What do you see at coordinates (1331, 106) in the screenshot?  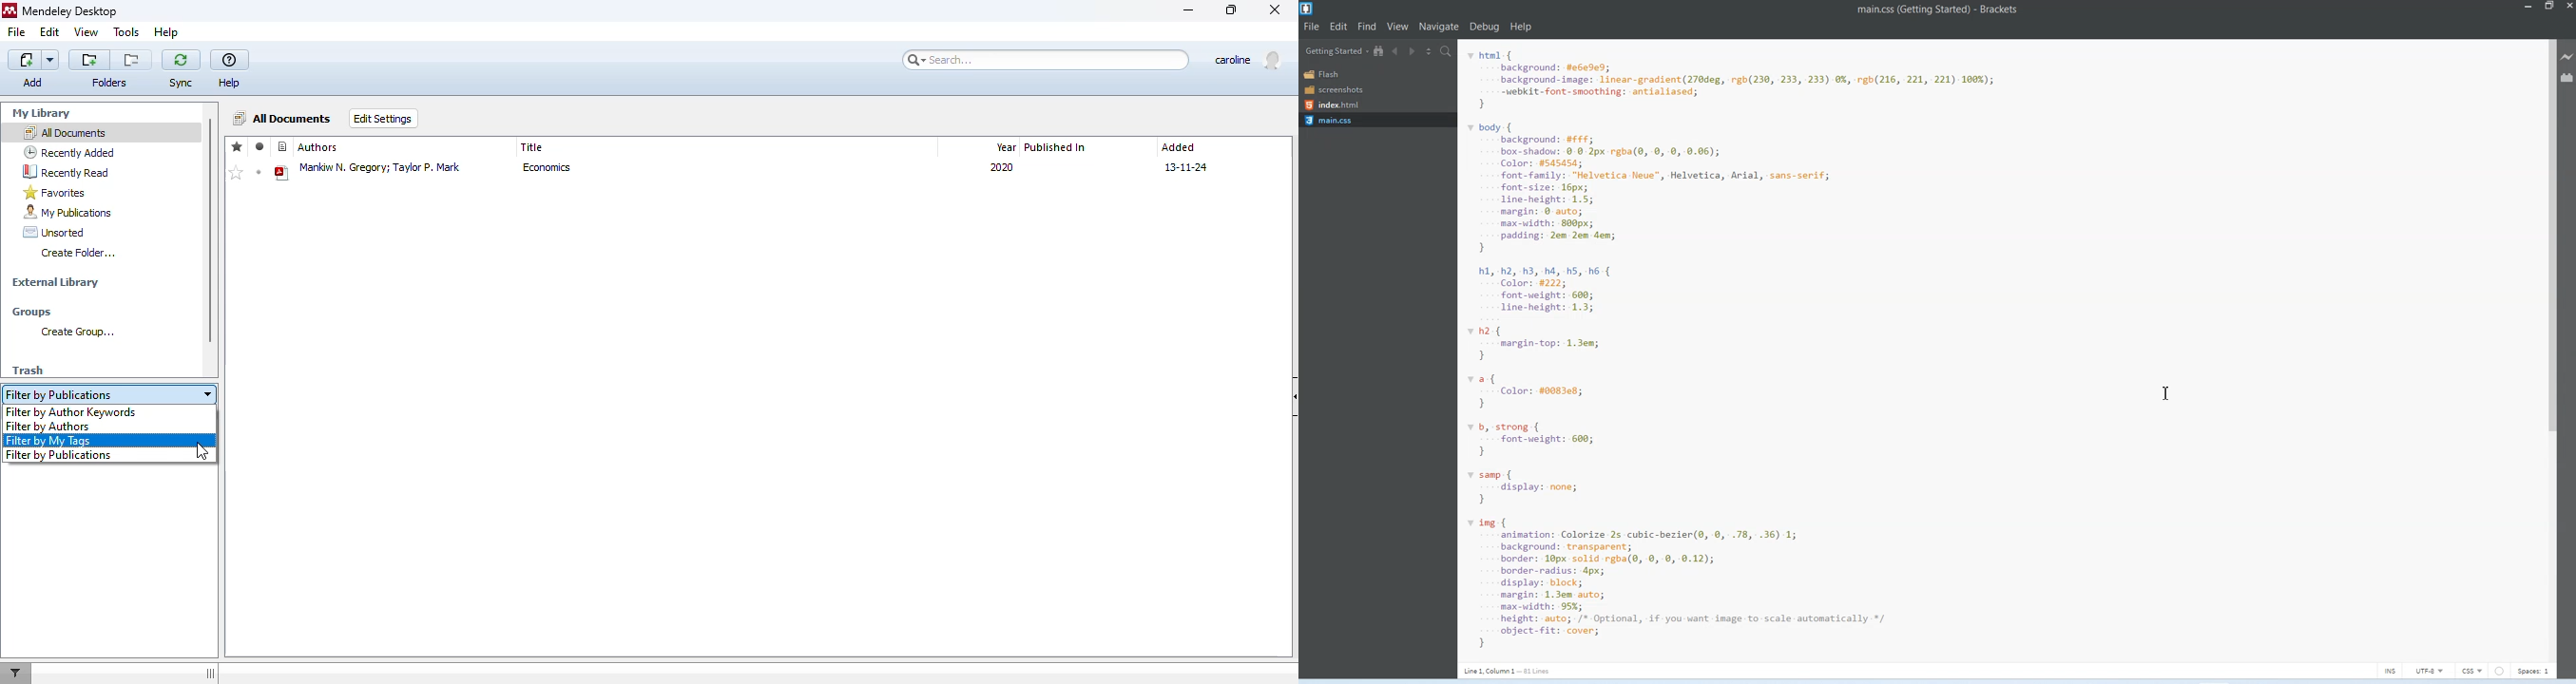 I see `Index.html` at bounding box center [1331, 106].